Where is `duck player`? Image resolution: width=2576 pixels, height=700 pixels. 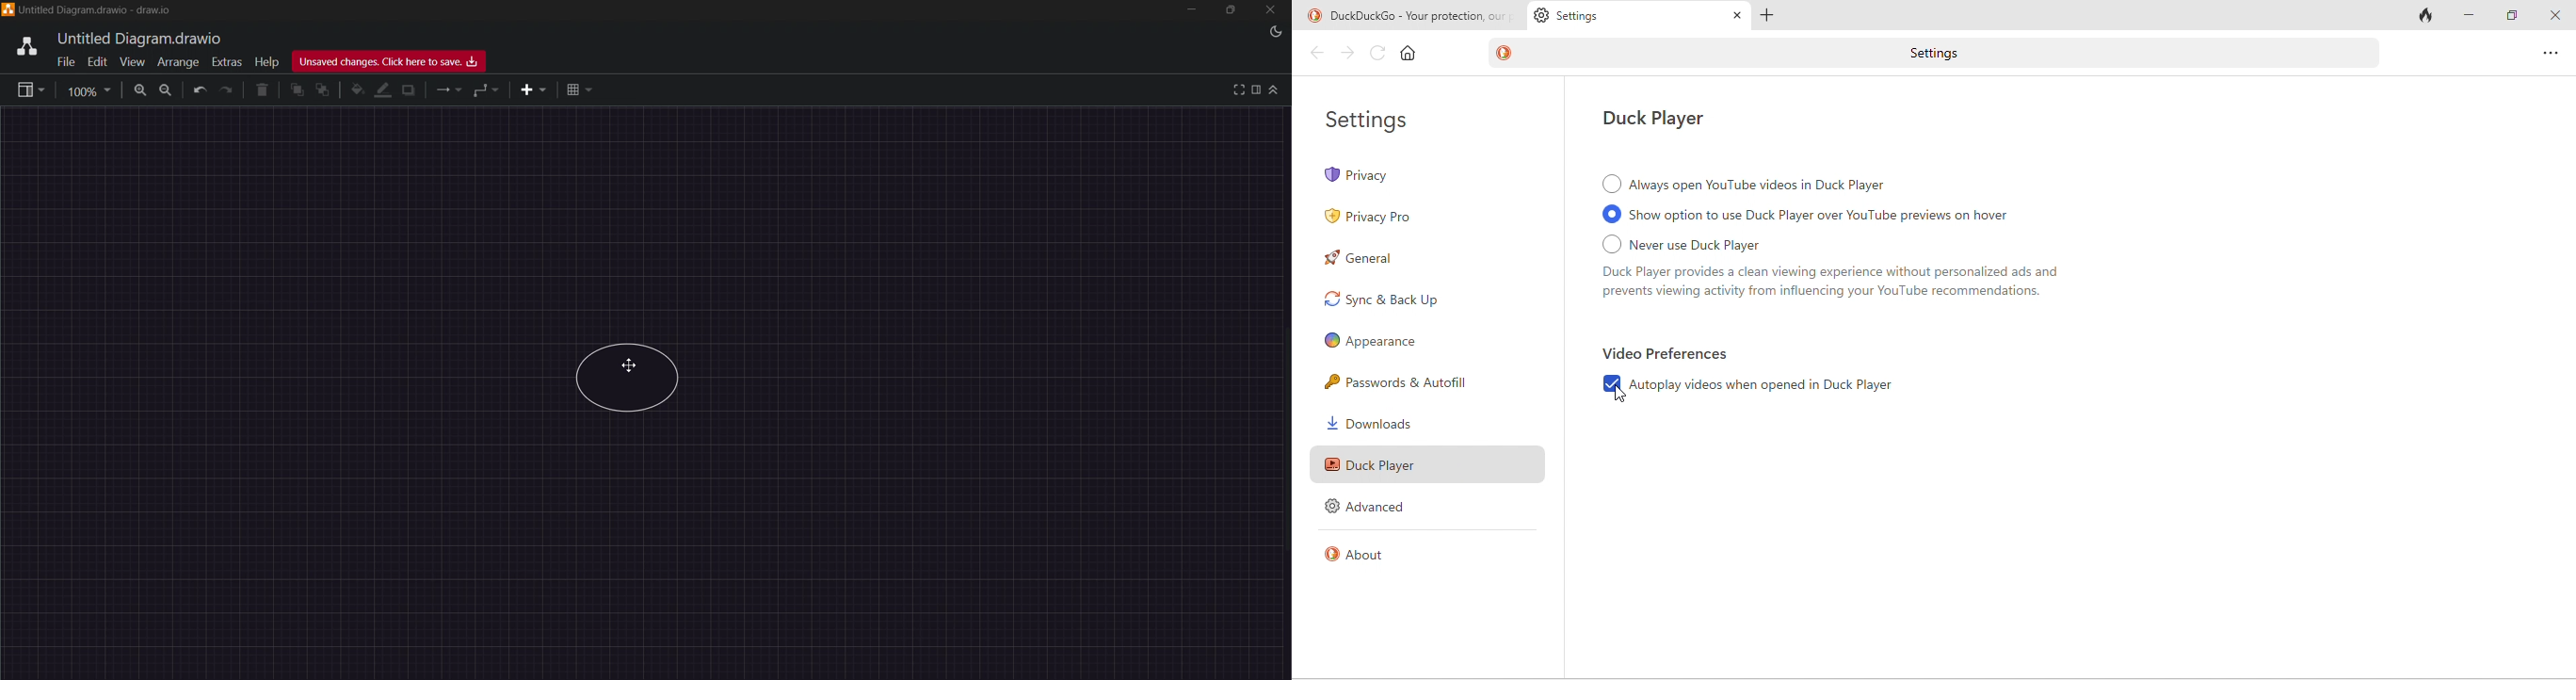
duck player is located at coordinates (1663, 120).